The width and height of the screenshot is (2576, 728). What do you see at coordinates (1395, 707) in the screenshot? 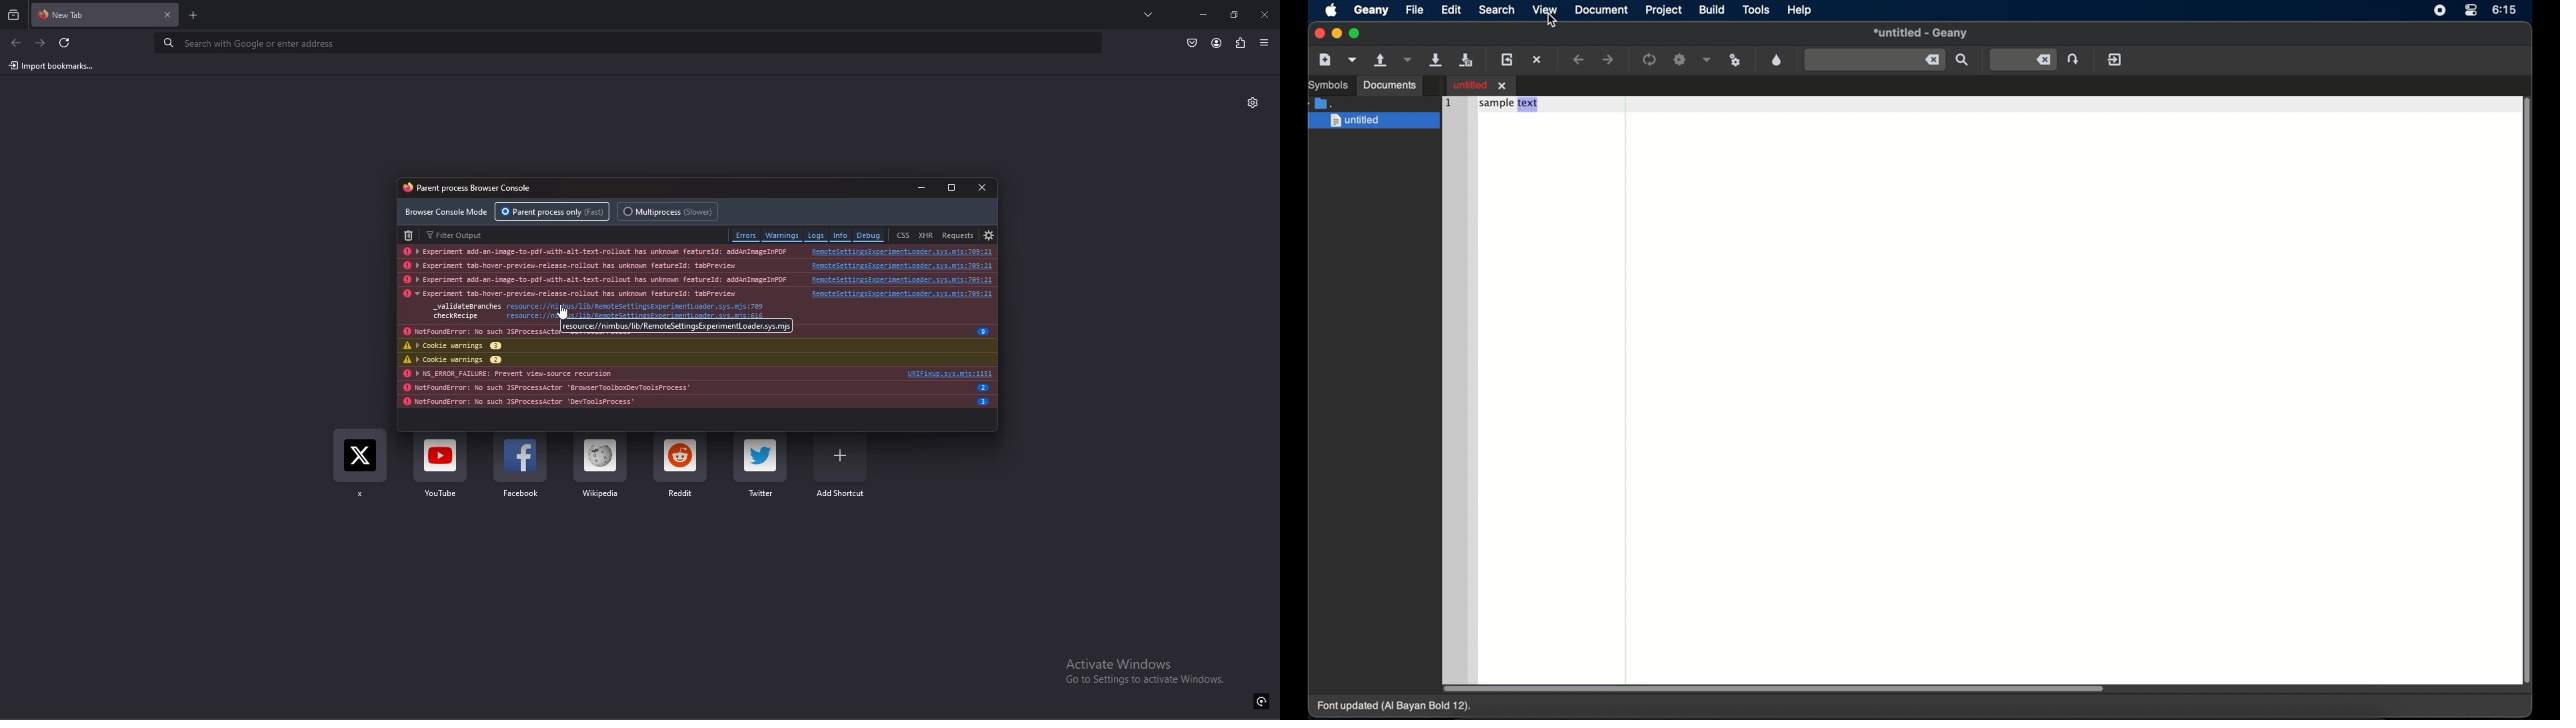
I see `font updated (AI Bayan Bold 12).` at bounding box center [1395, 707].